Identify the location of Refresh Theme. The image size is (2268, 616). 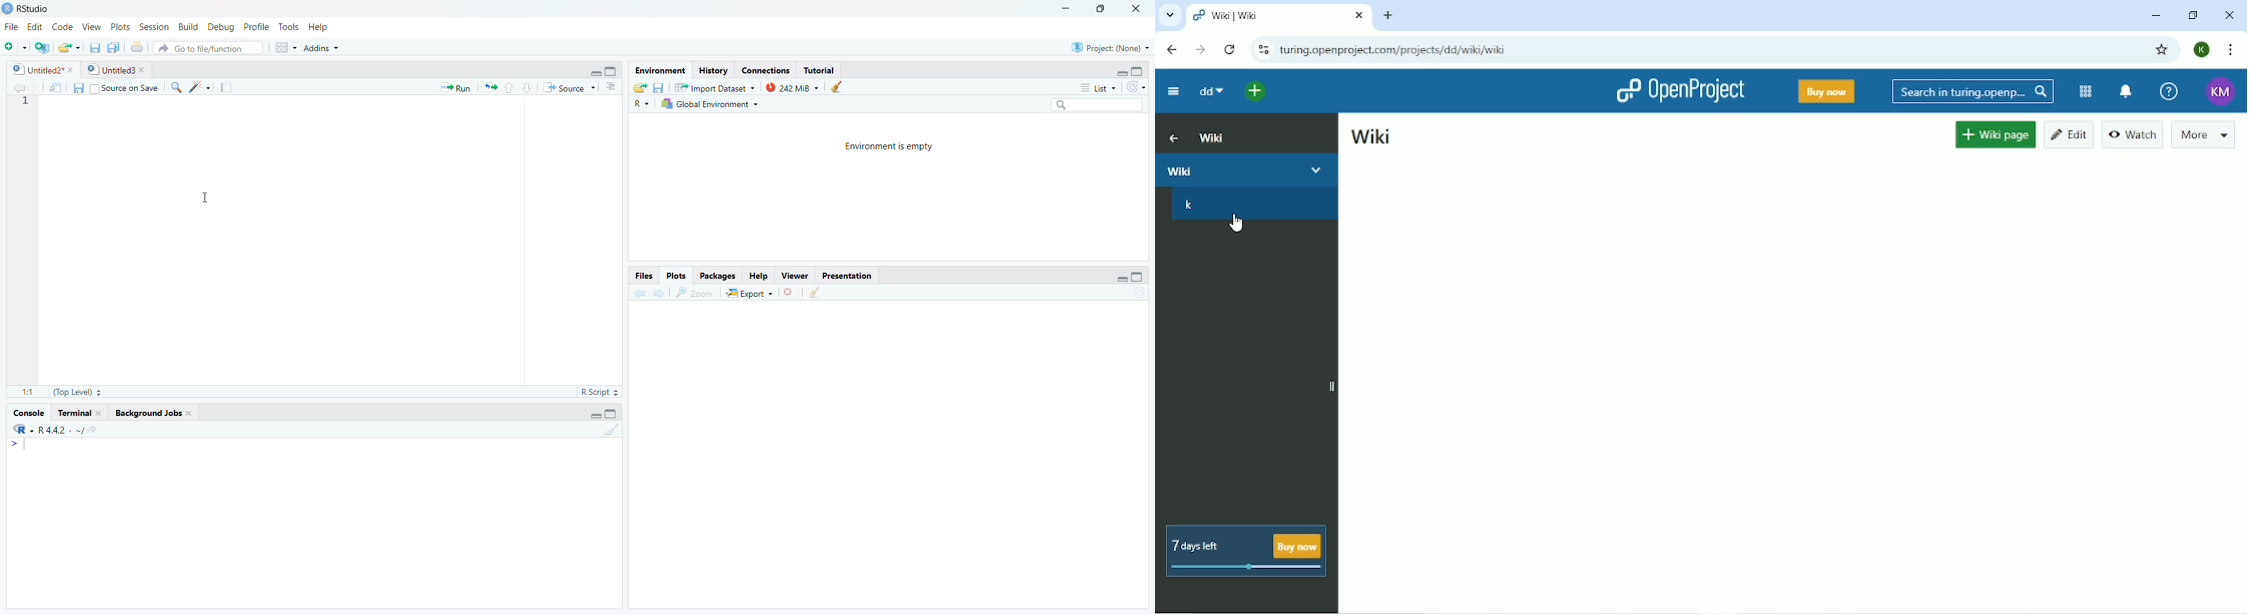
(1137, 87).